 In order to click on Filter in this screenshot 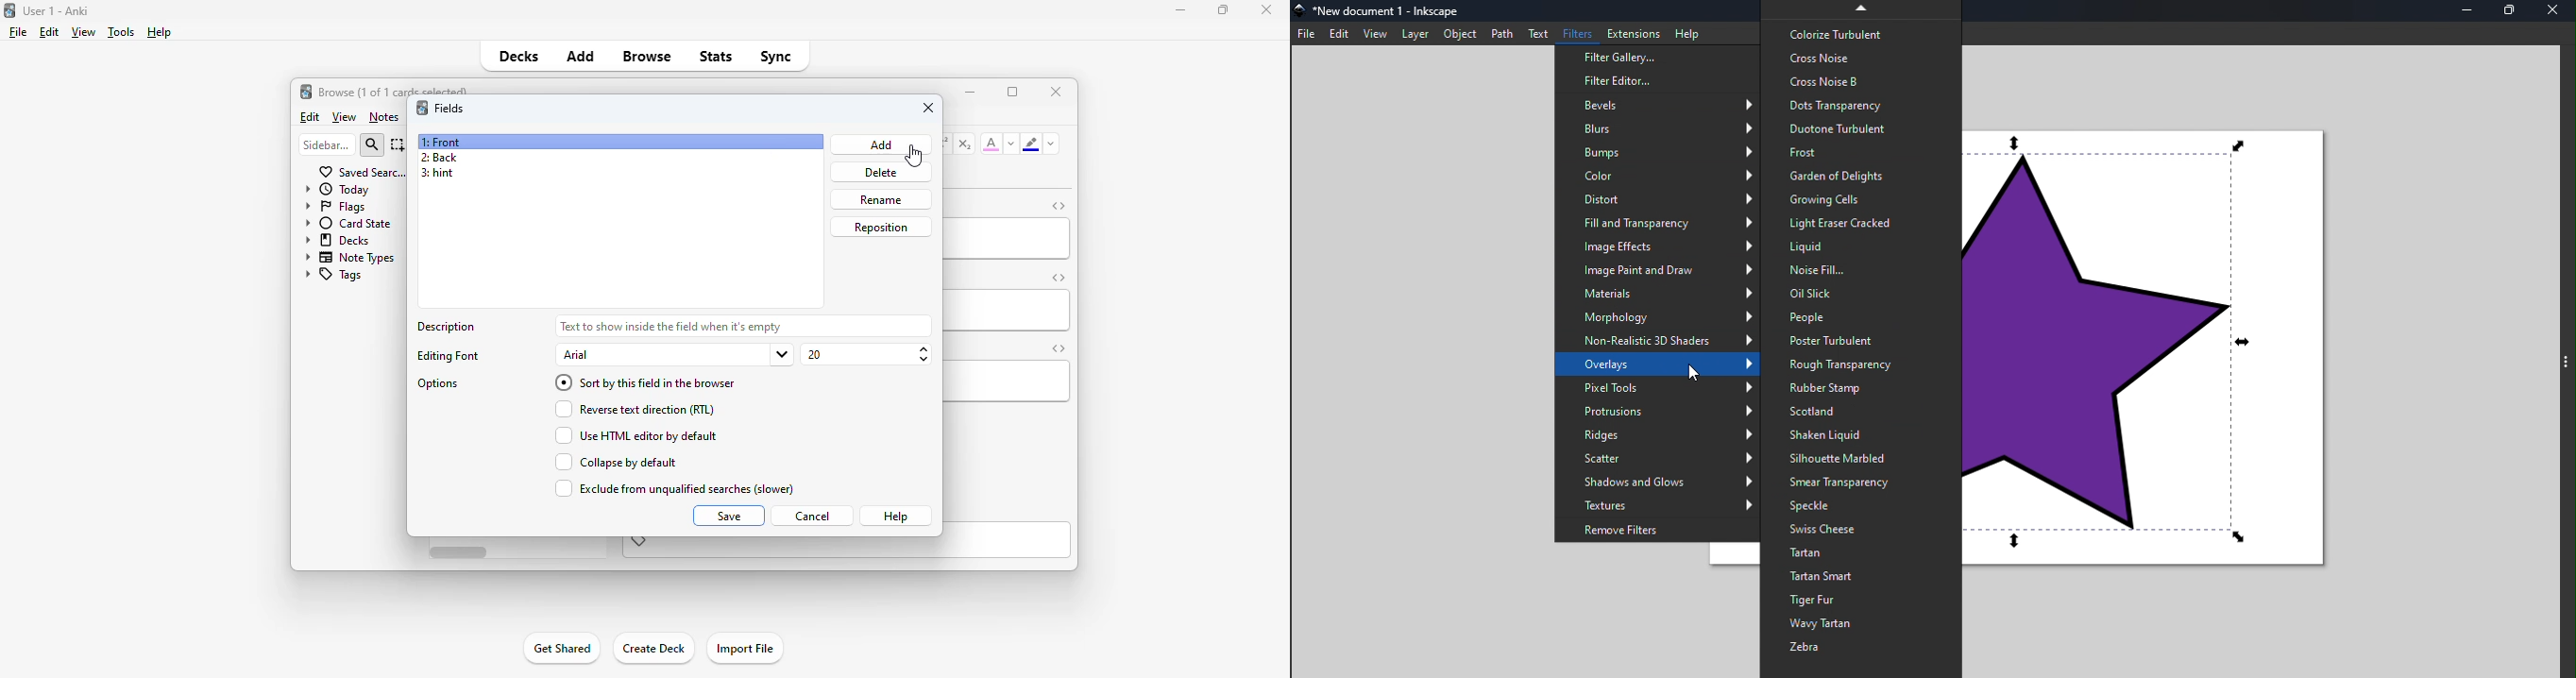, I will do `click(1575, 34)`.